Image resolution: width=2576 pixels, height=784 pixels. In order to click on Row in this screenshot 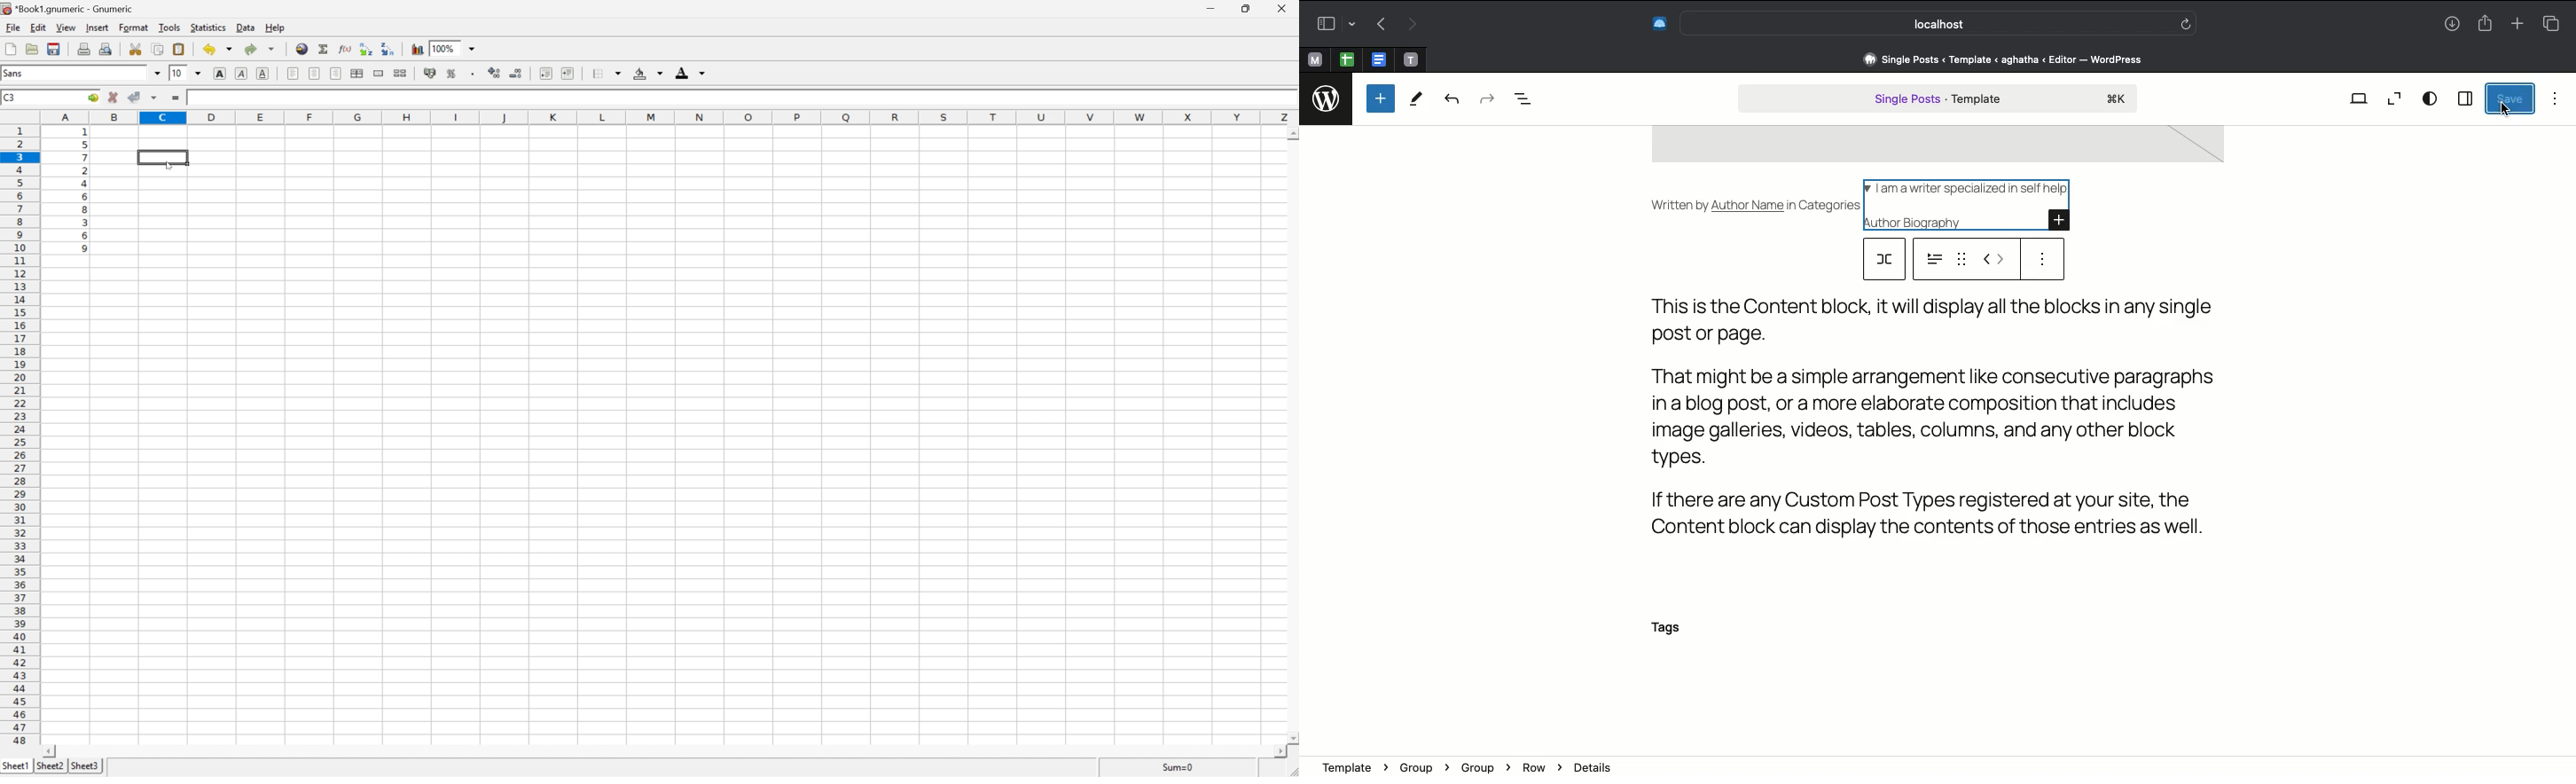, I will do `click(1540, 767)`.